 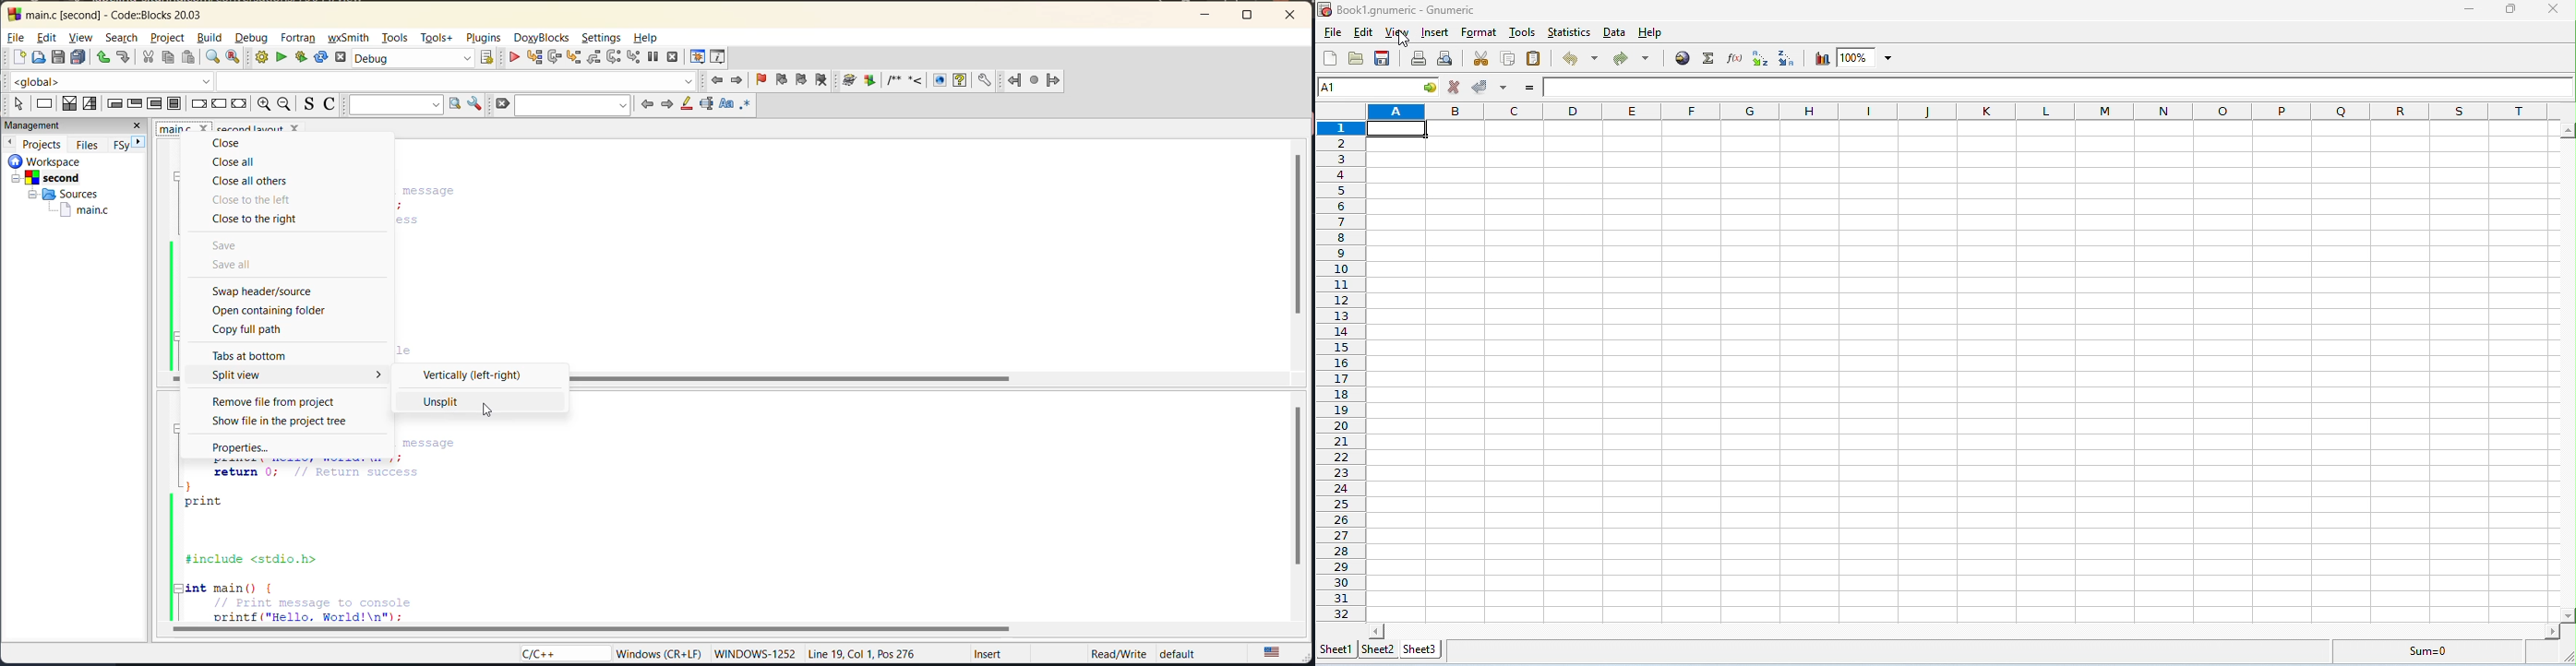 What do you see at coordinates (1867, 57) in the screenshot?
I see `zoom` at bounding box center [1867, 57].